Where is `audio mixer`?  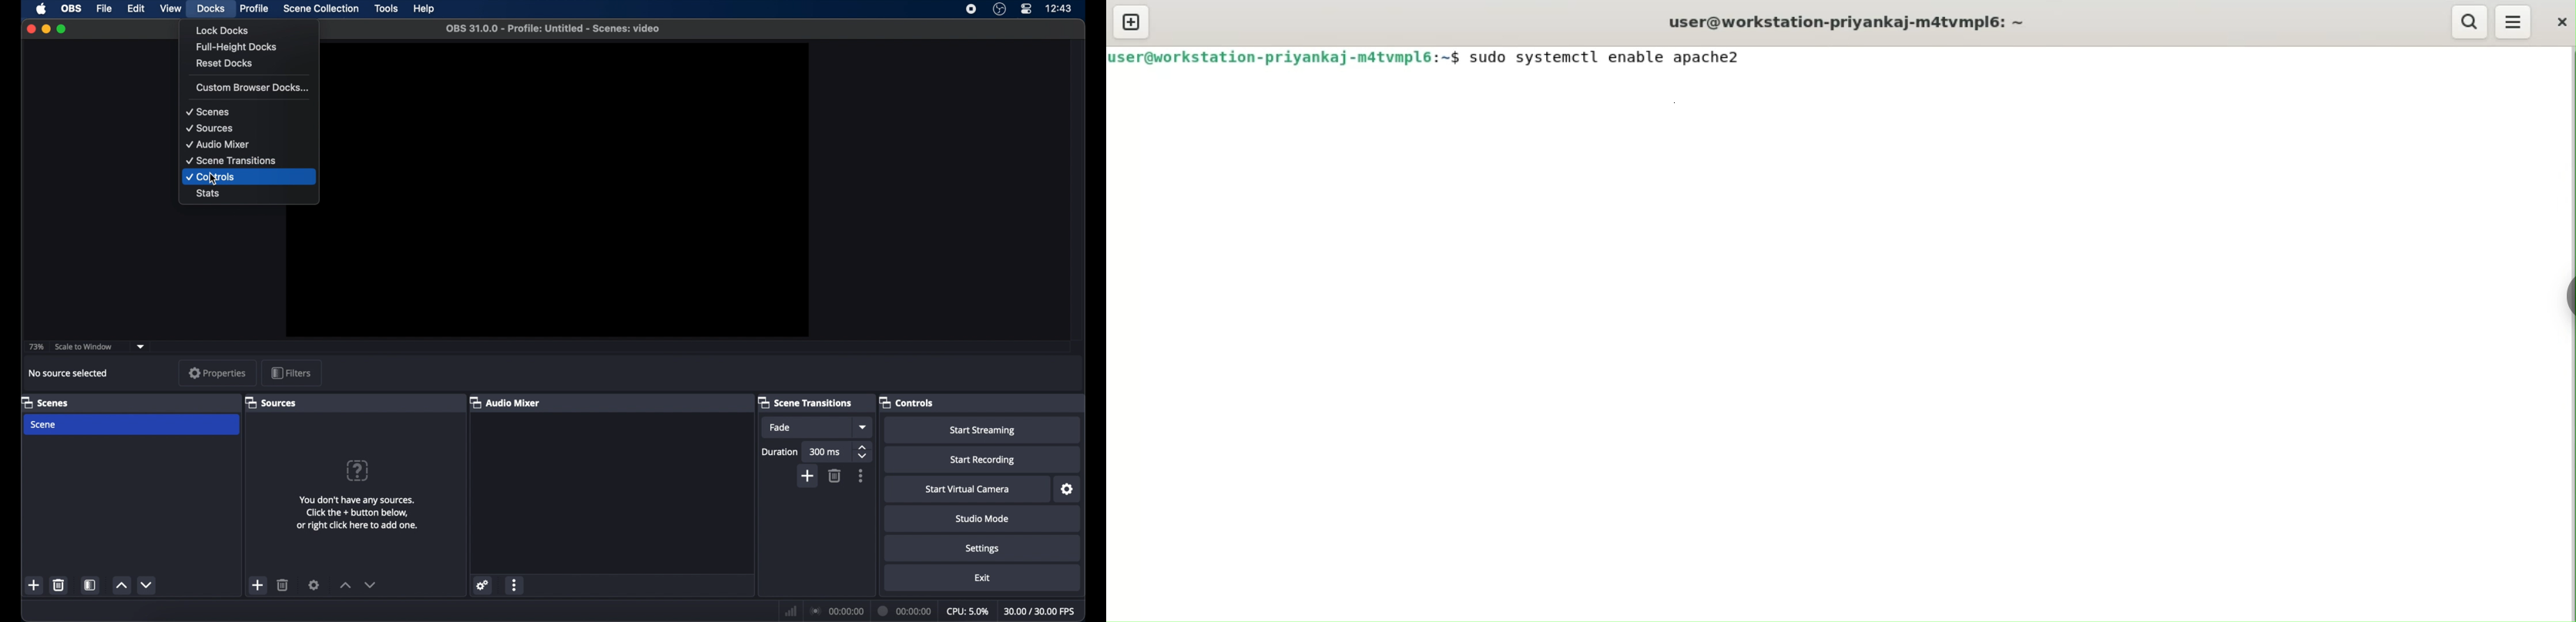
audio mixer is located at coordinates (505, 403).